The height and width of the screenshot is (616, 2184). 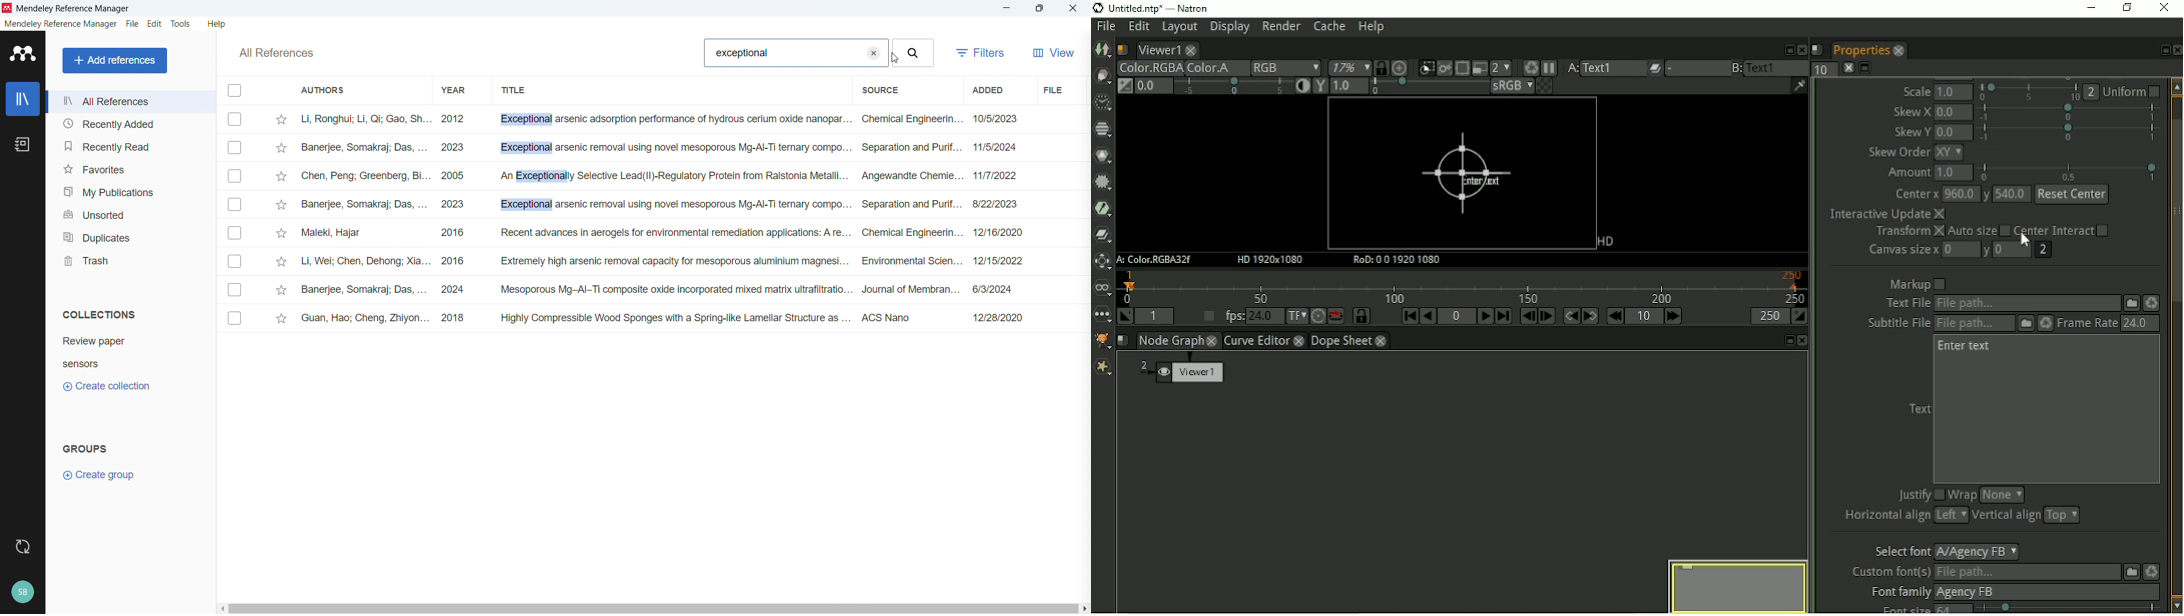 What do you see at coordinates (23, 98) in the screenshot?
I see `library` at bounding box center [23, 98].